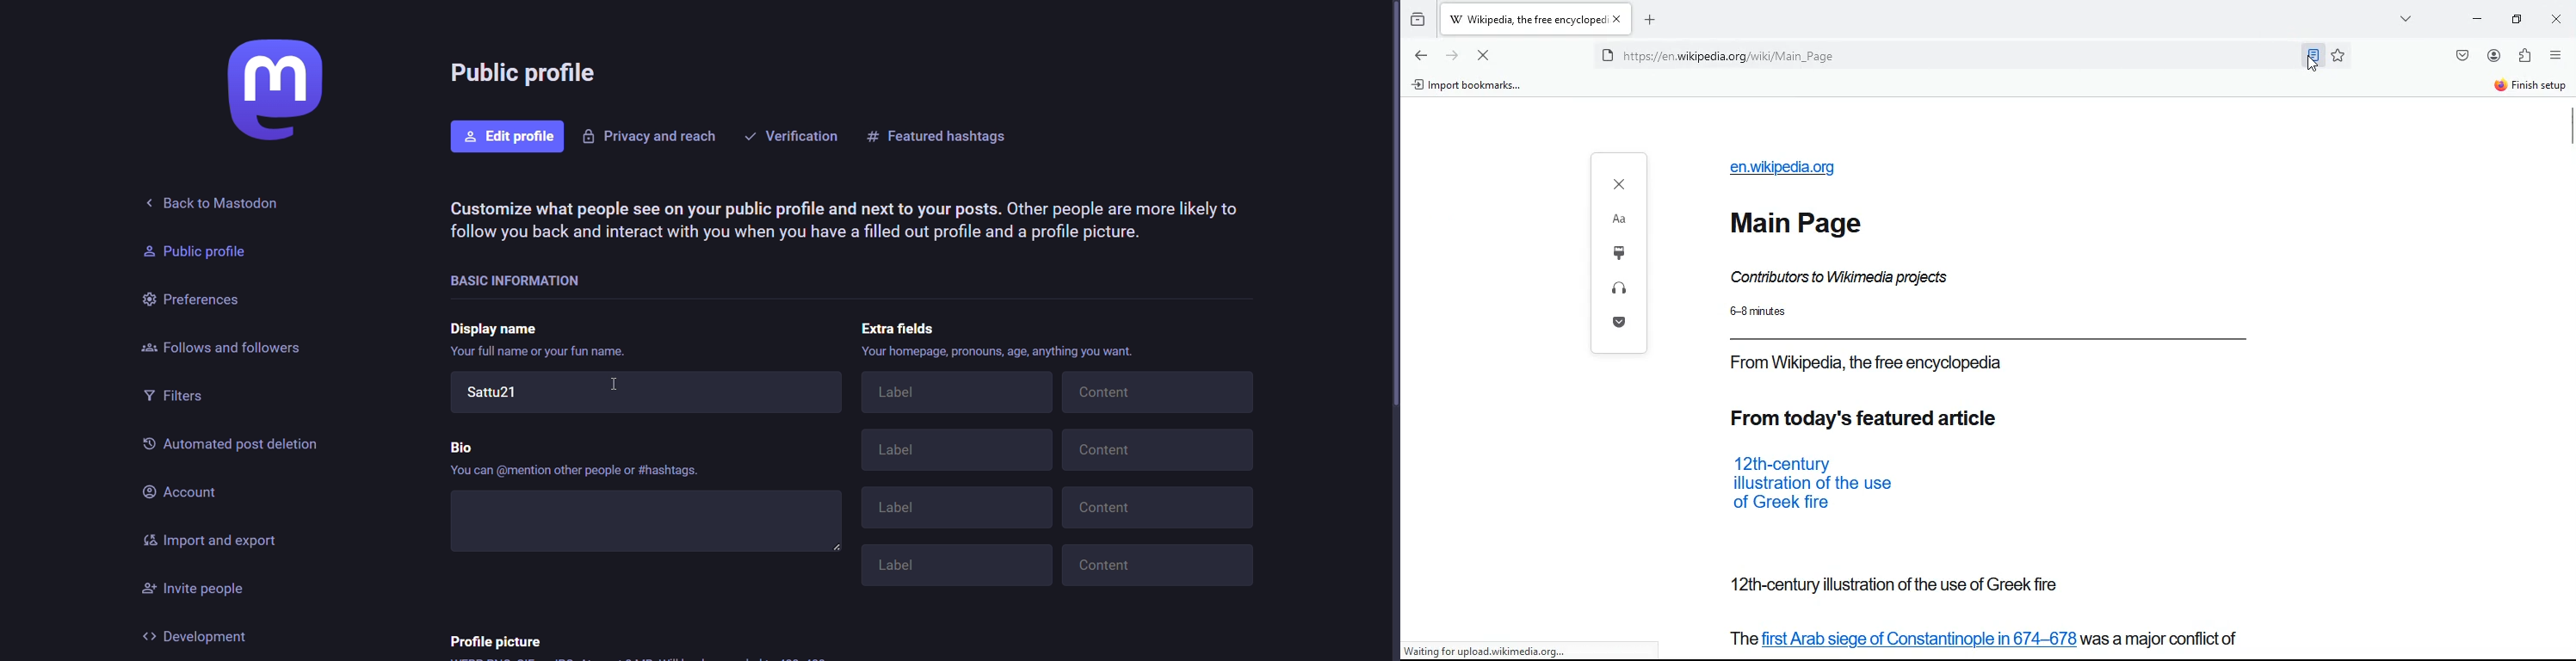 The image size is (2576, 672). I want to click on verification, so click(792, 134).